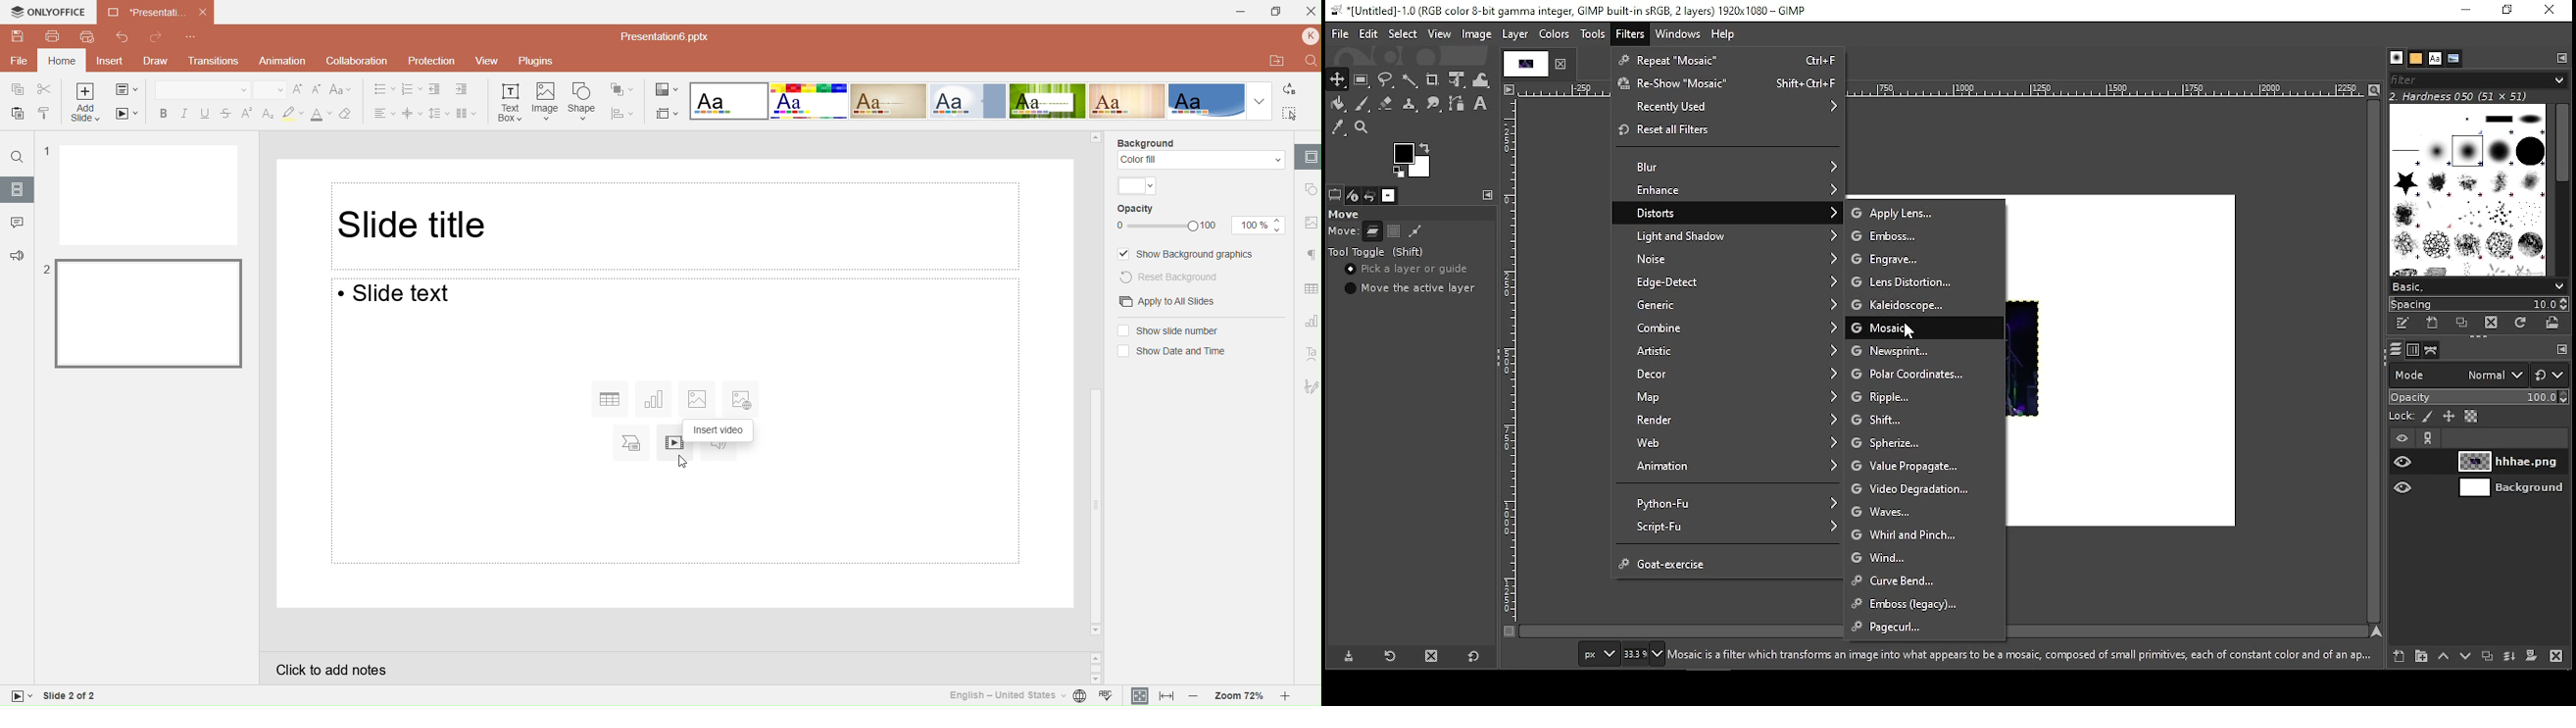  I want to click on engrave, so click(1928, 258).